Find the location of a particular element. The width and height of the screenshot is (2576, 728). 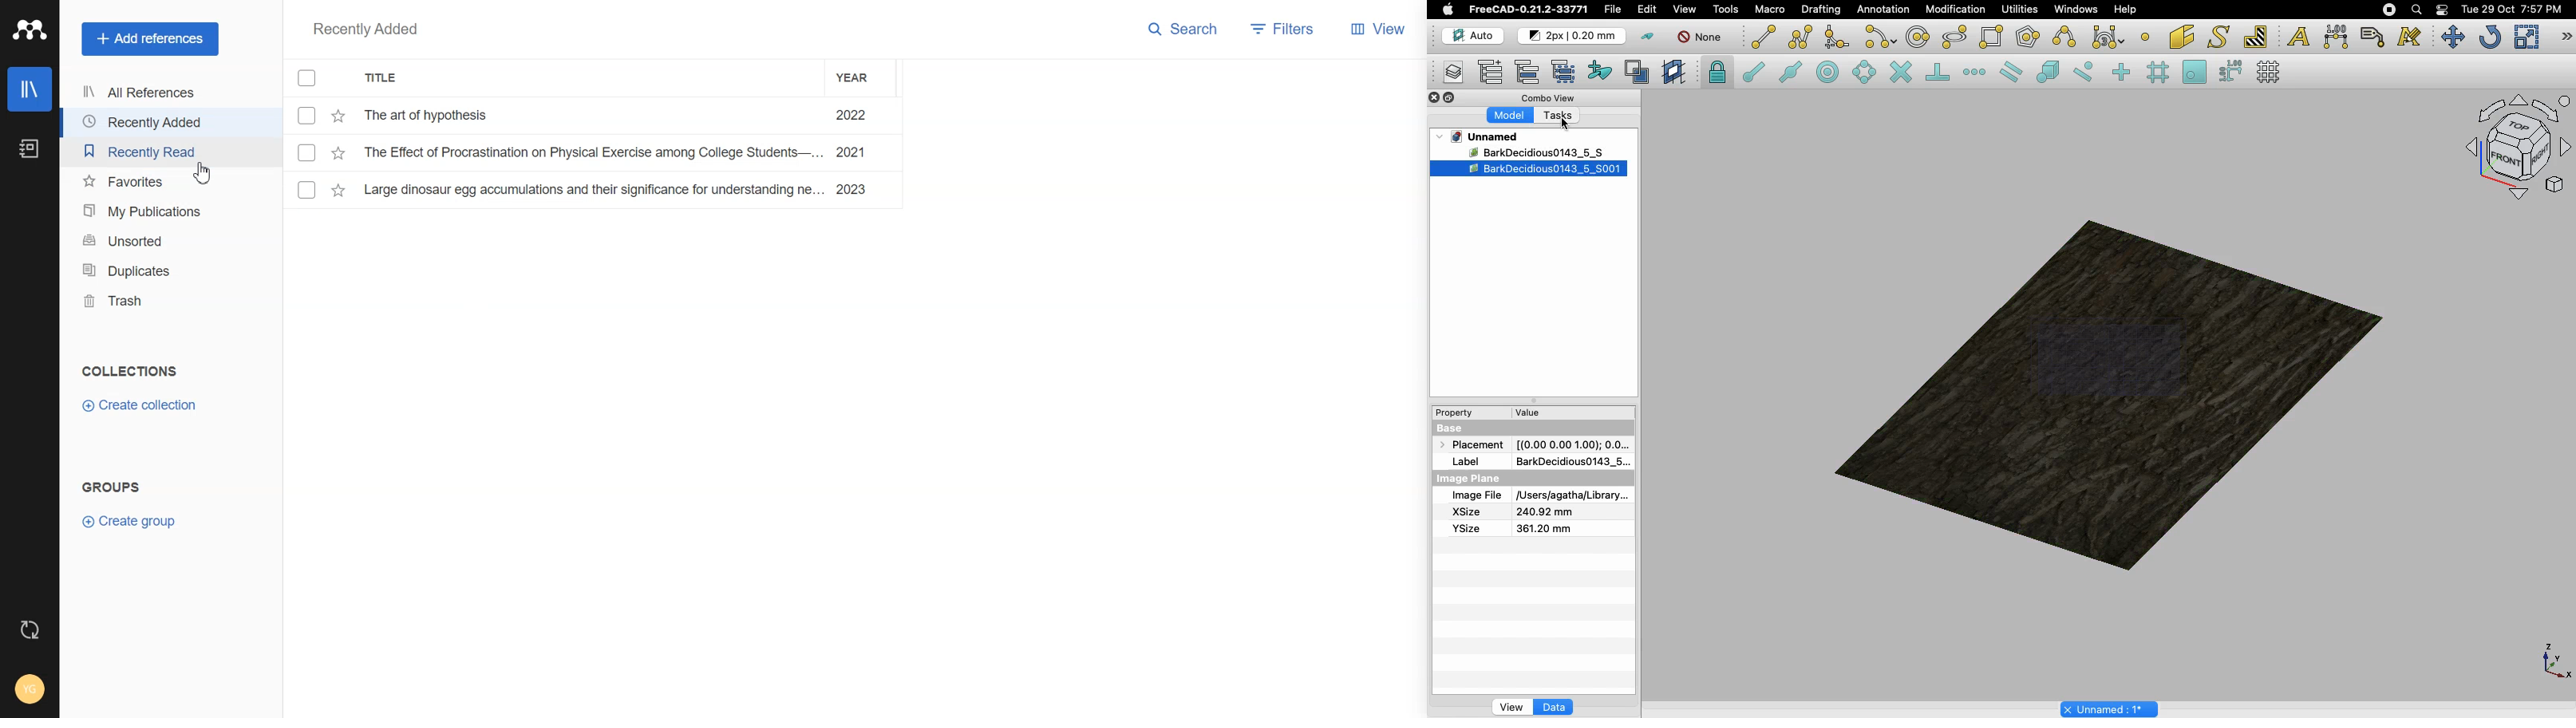

Value is located at coordinates (1528, 416).